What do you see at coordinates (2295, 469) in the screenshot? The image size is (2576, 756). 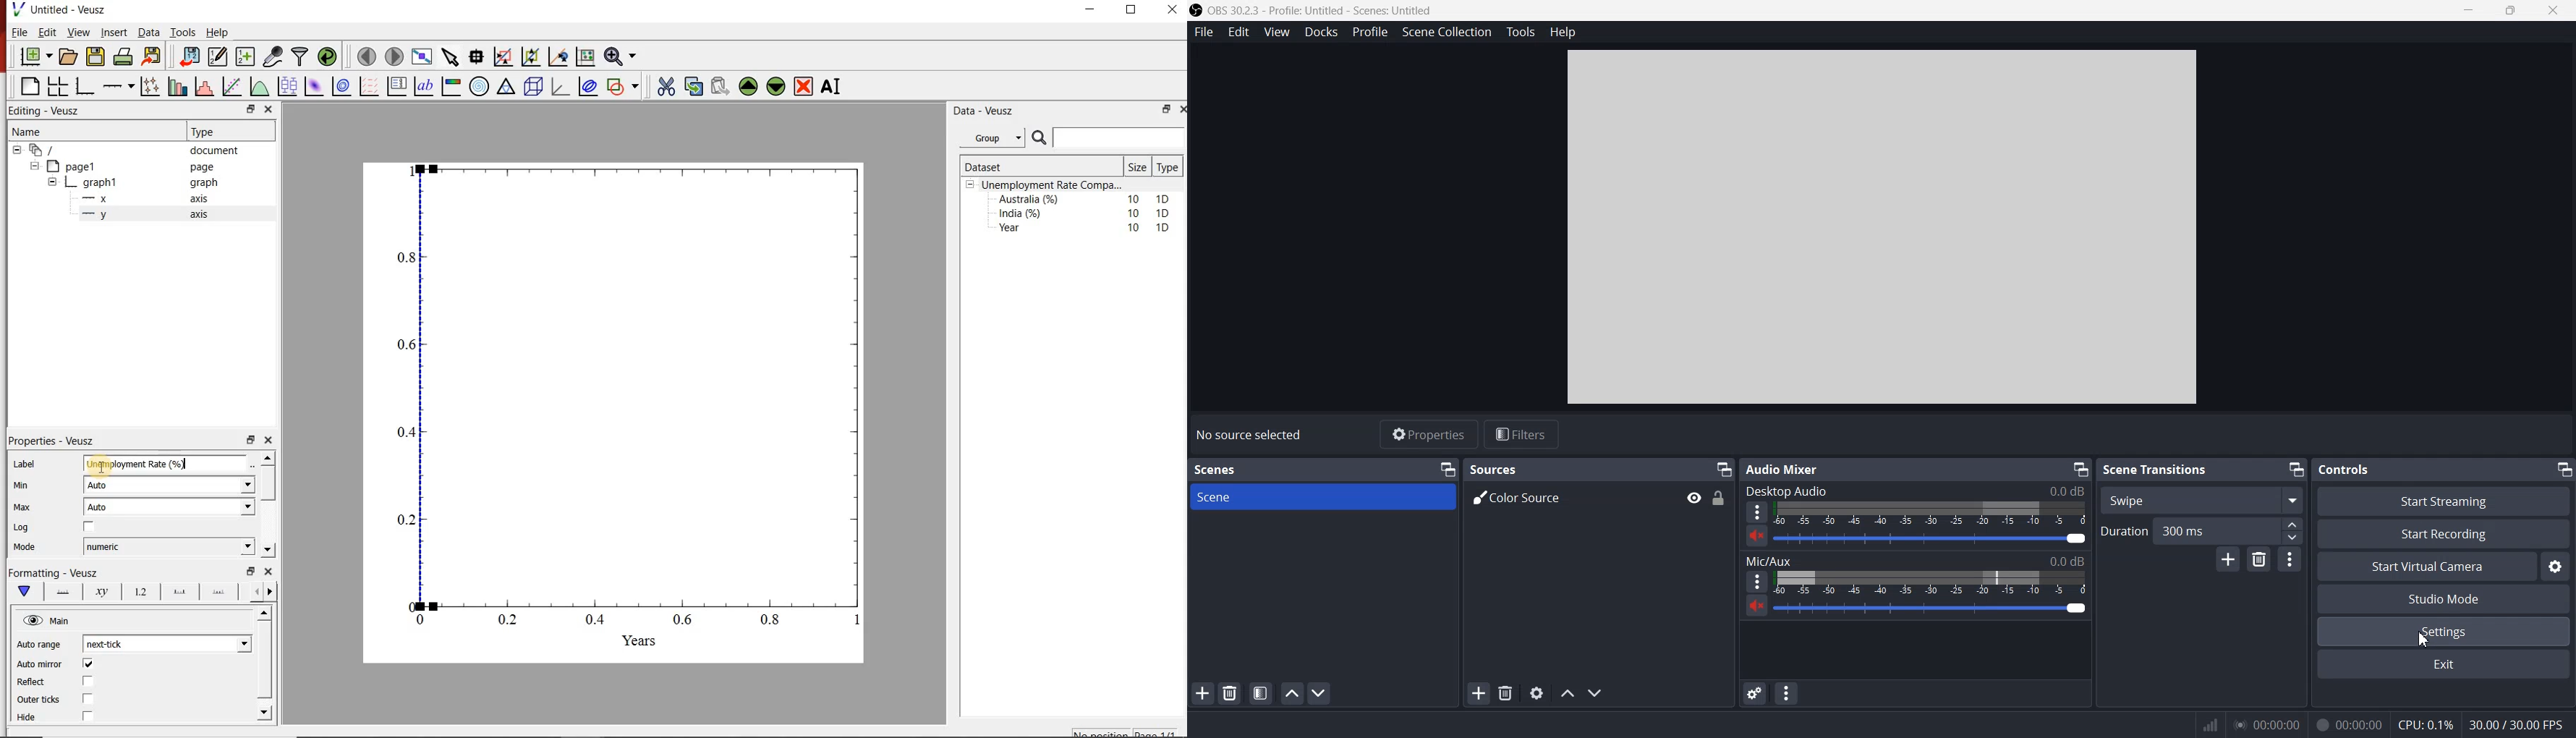 I see `Minimize` at bounding box center [2295, 469].